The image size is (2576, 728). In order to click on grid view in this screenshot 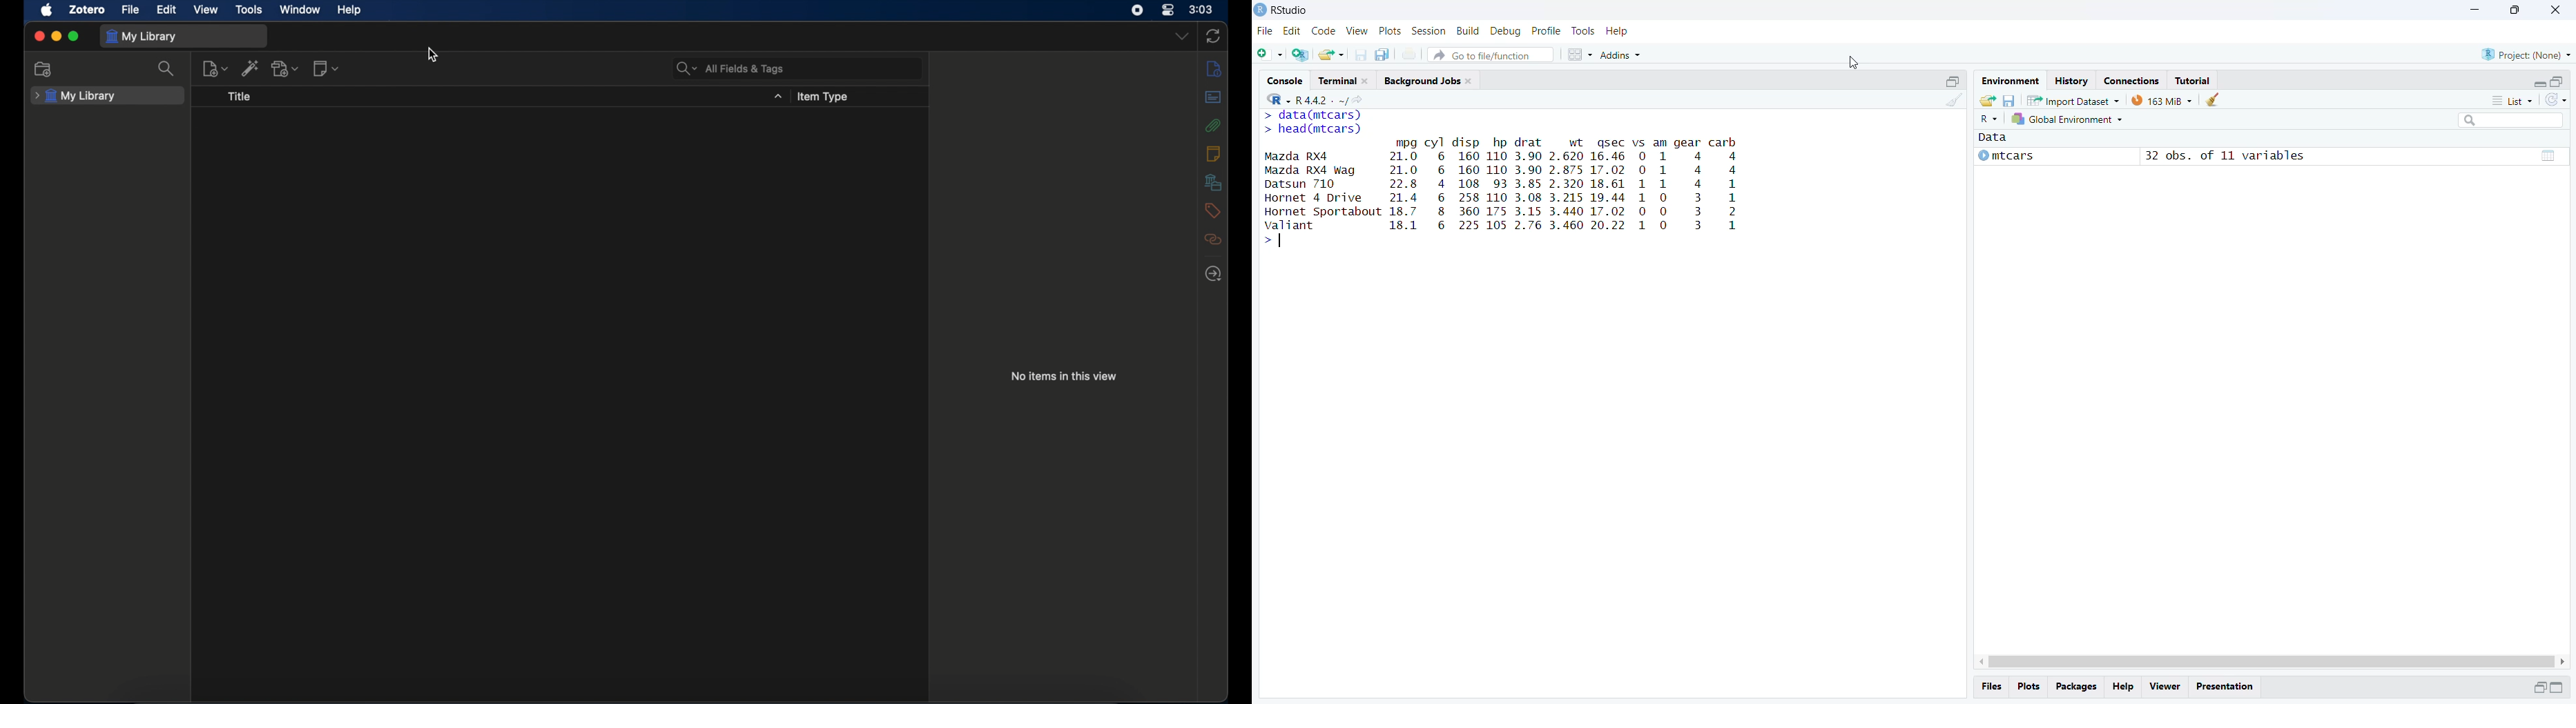, I will do `click(2548, 156)`.